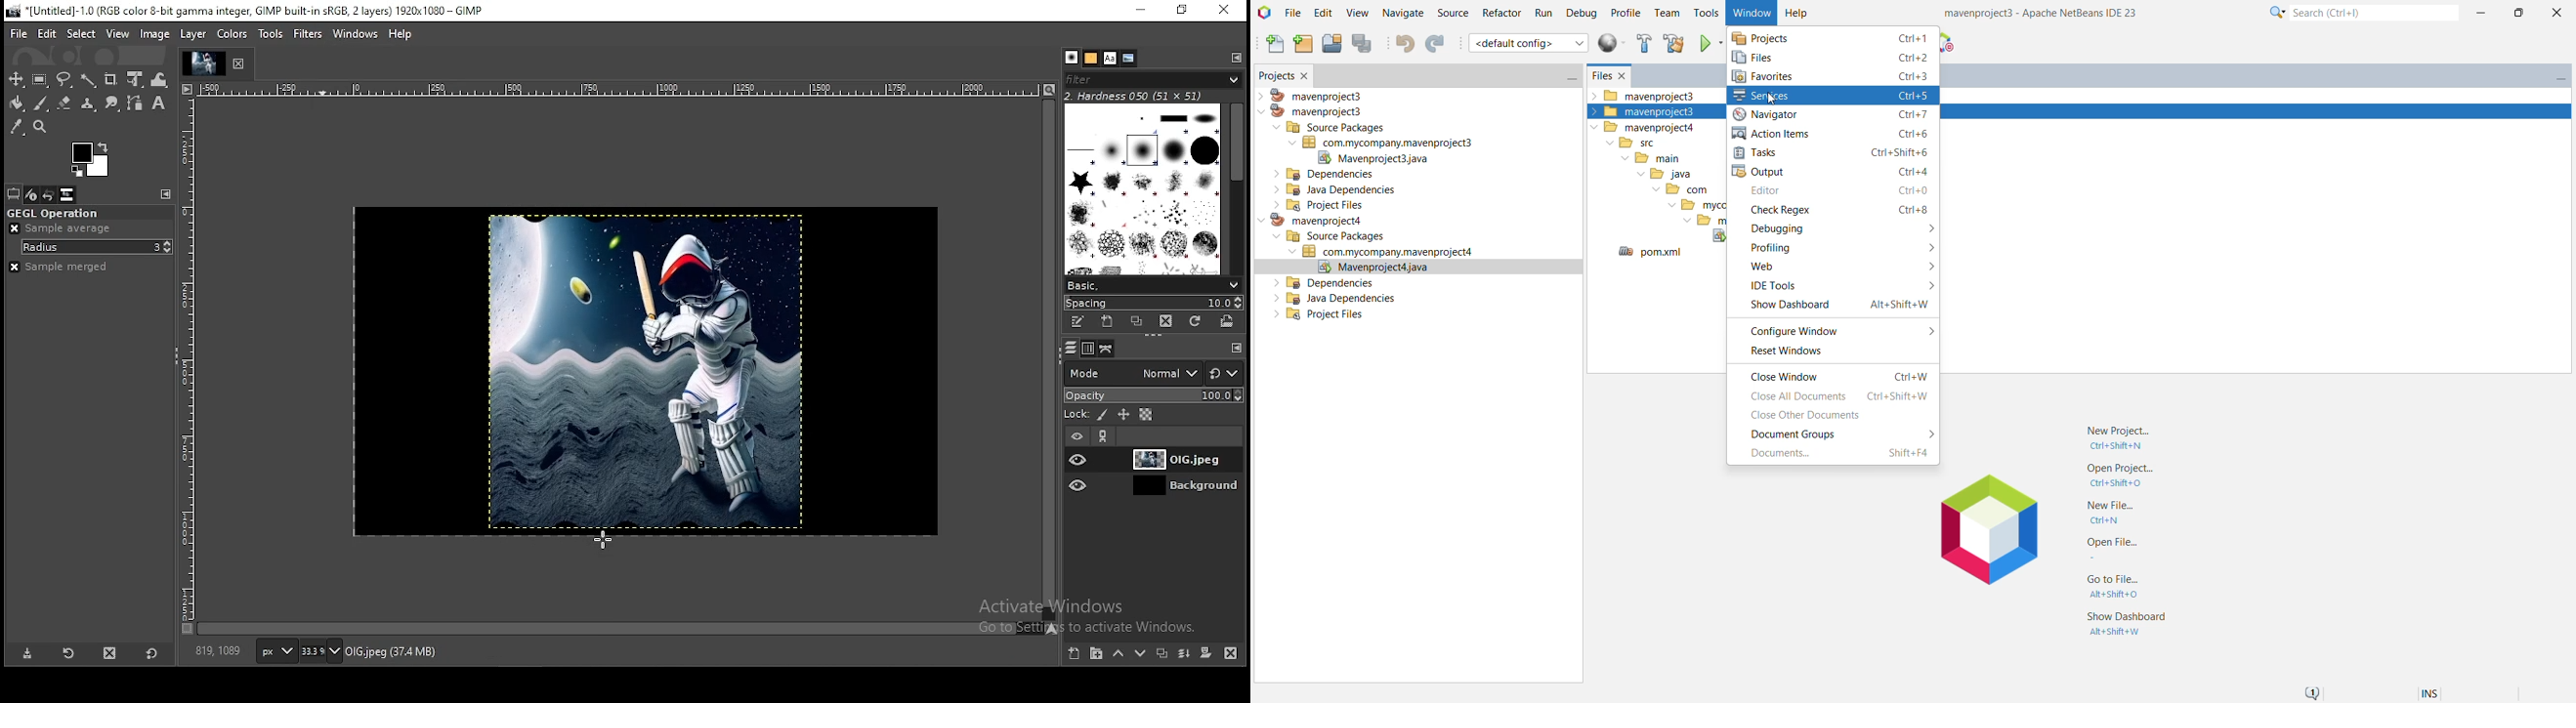  Describe the element at coordinates (1237, 346) in the screenshot. I see `configure this tab` at that location.